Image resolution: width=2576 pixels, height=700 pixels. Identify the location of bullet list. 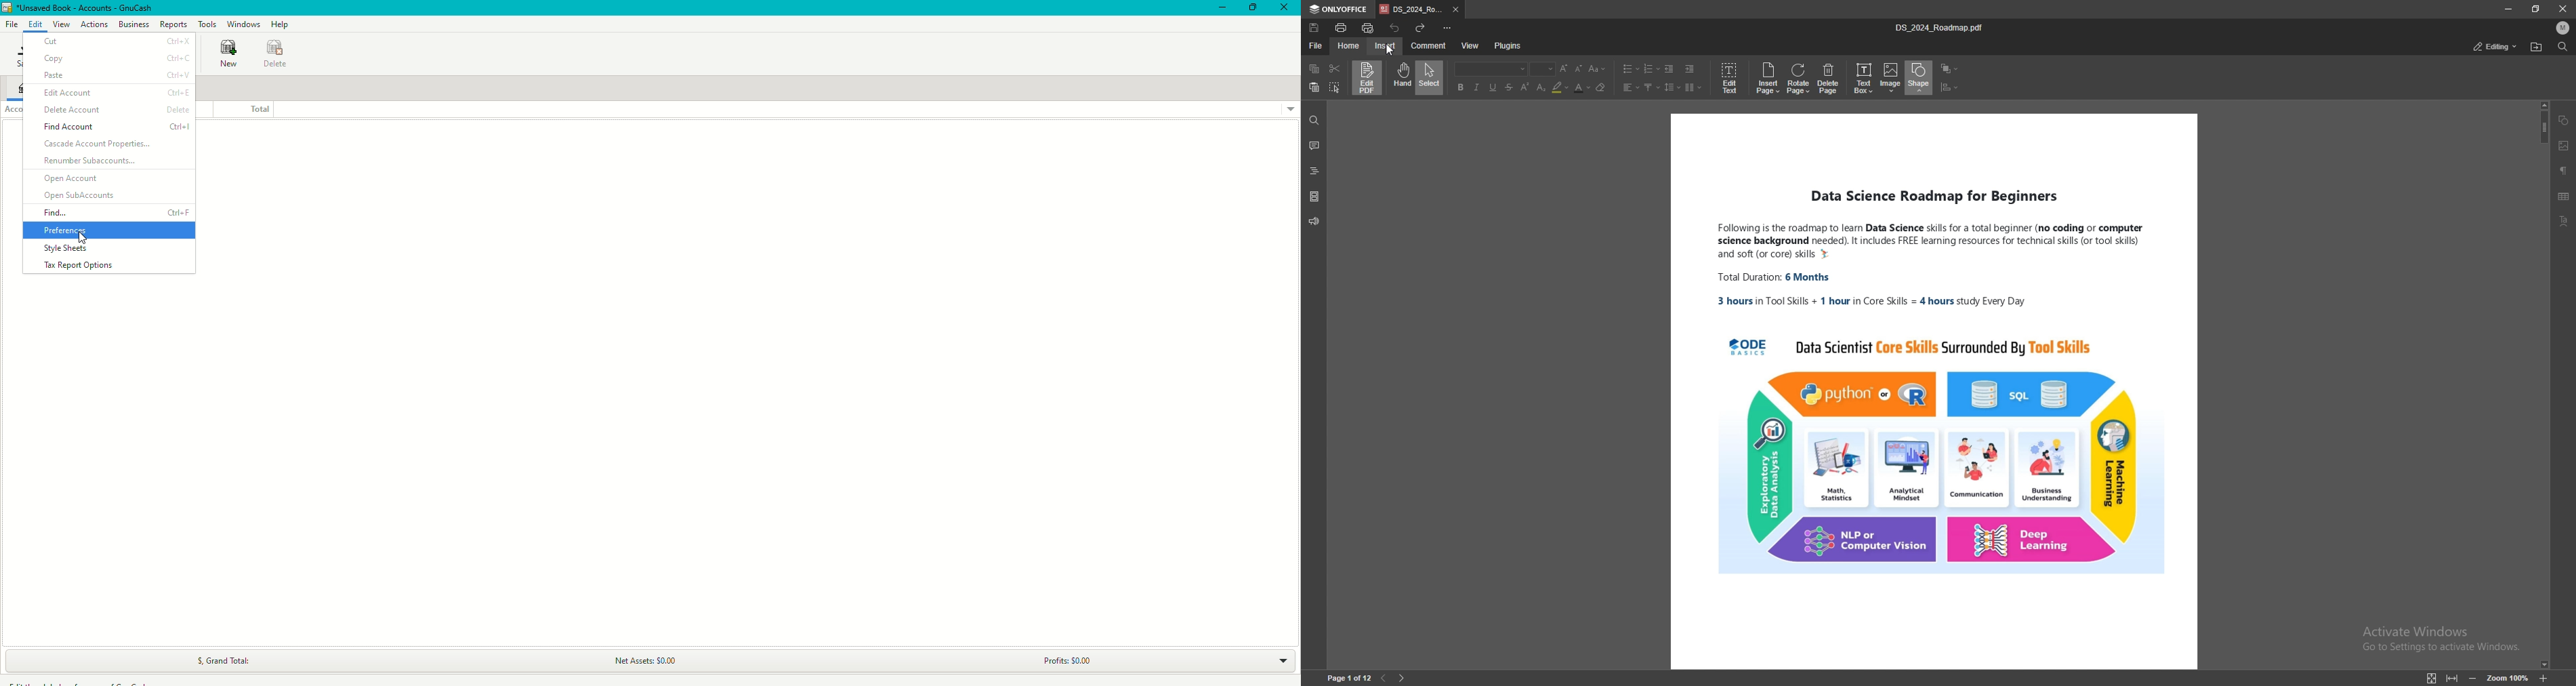
(1632, 68).